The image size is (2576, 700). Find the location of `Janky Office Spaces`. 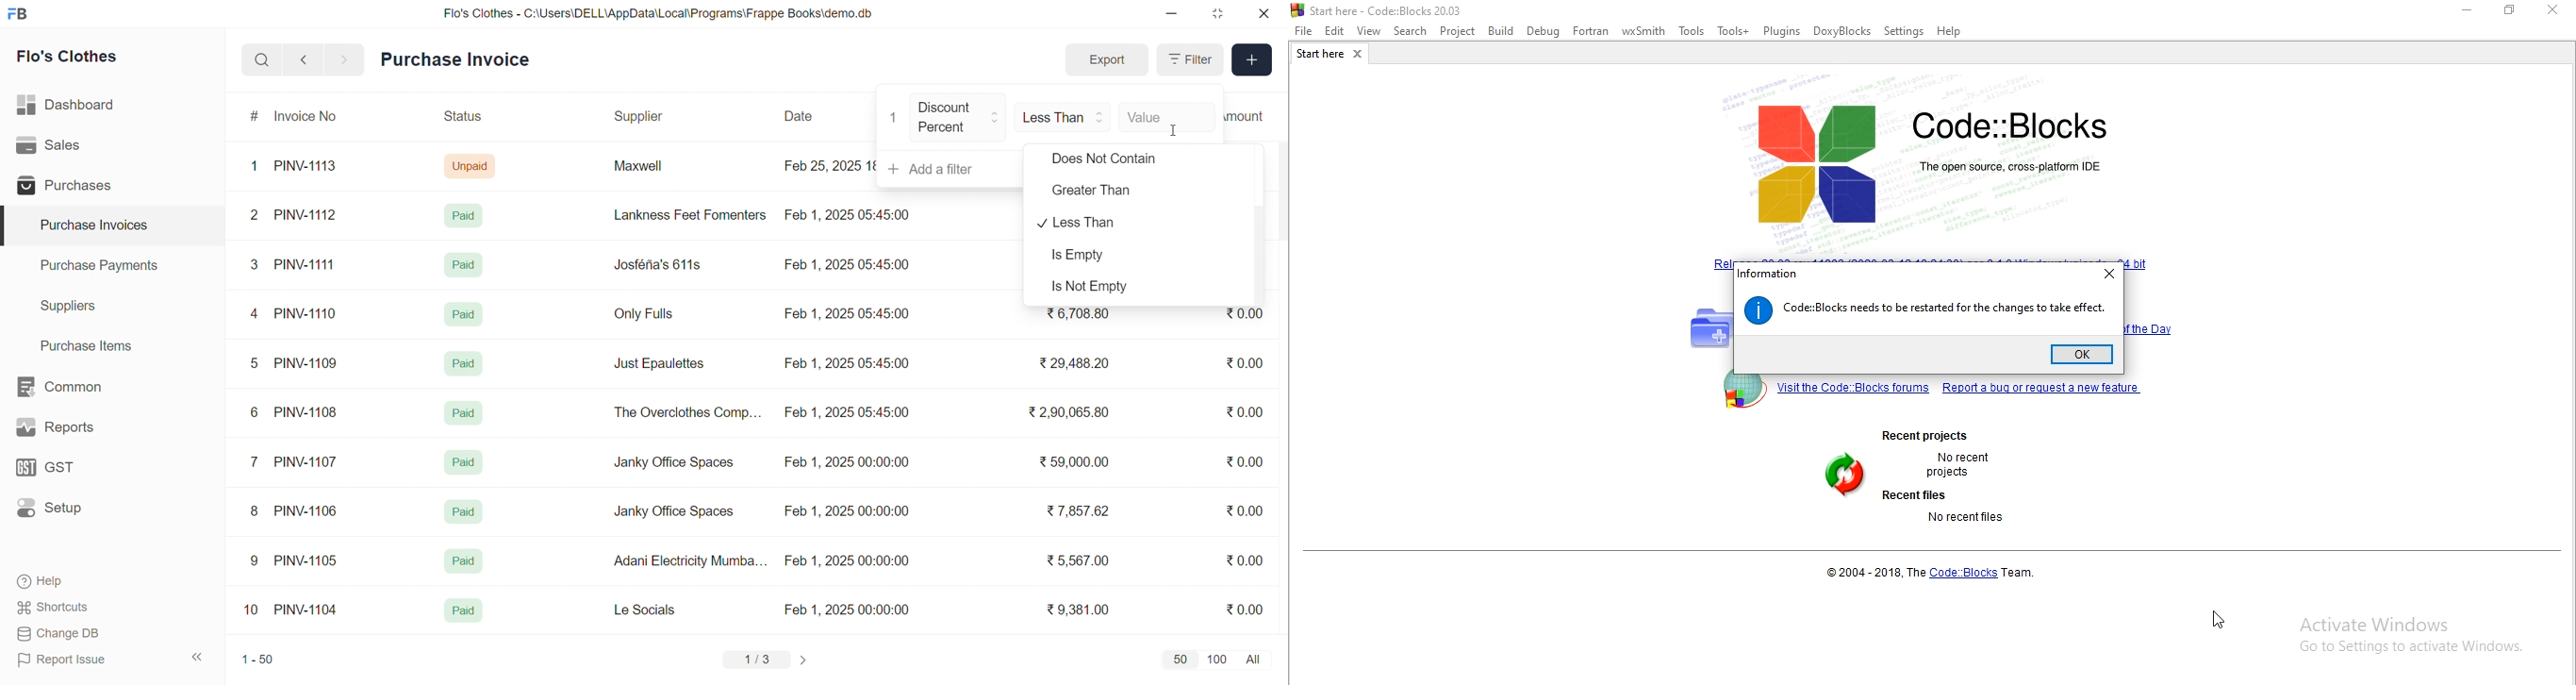

Janky Office Spaces is located at coordinates (674, 513).